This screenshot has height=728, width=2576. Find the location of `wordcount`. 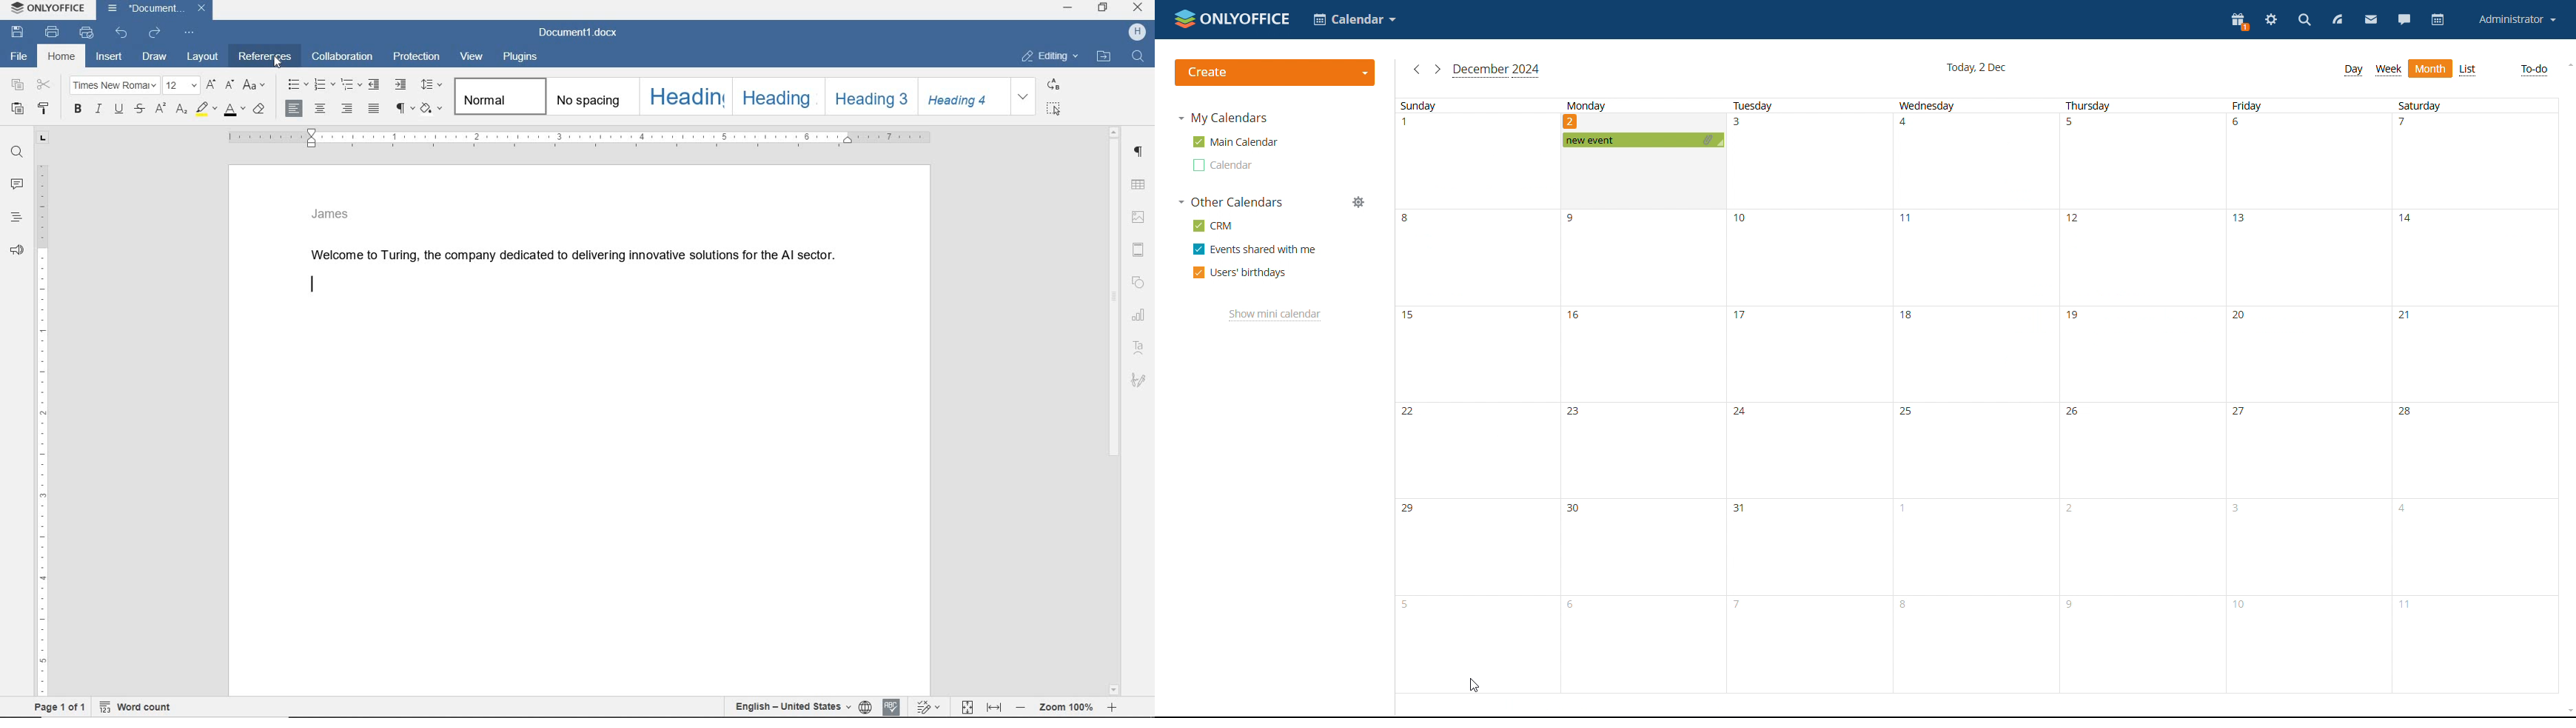

wordcount is located at coordinates (139, 707).